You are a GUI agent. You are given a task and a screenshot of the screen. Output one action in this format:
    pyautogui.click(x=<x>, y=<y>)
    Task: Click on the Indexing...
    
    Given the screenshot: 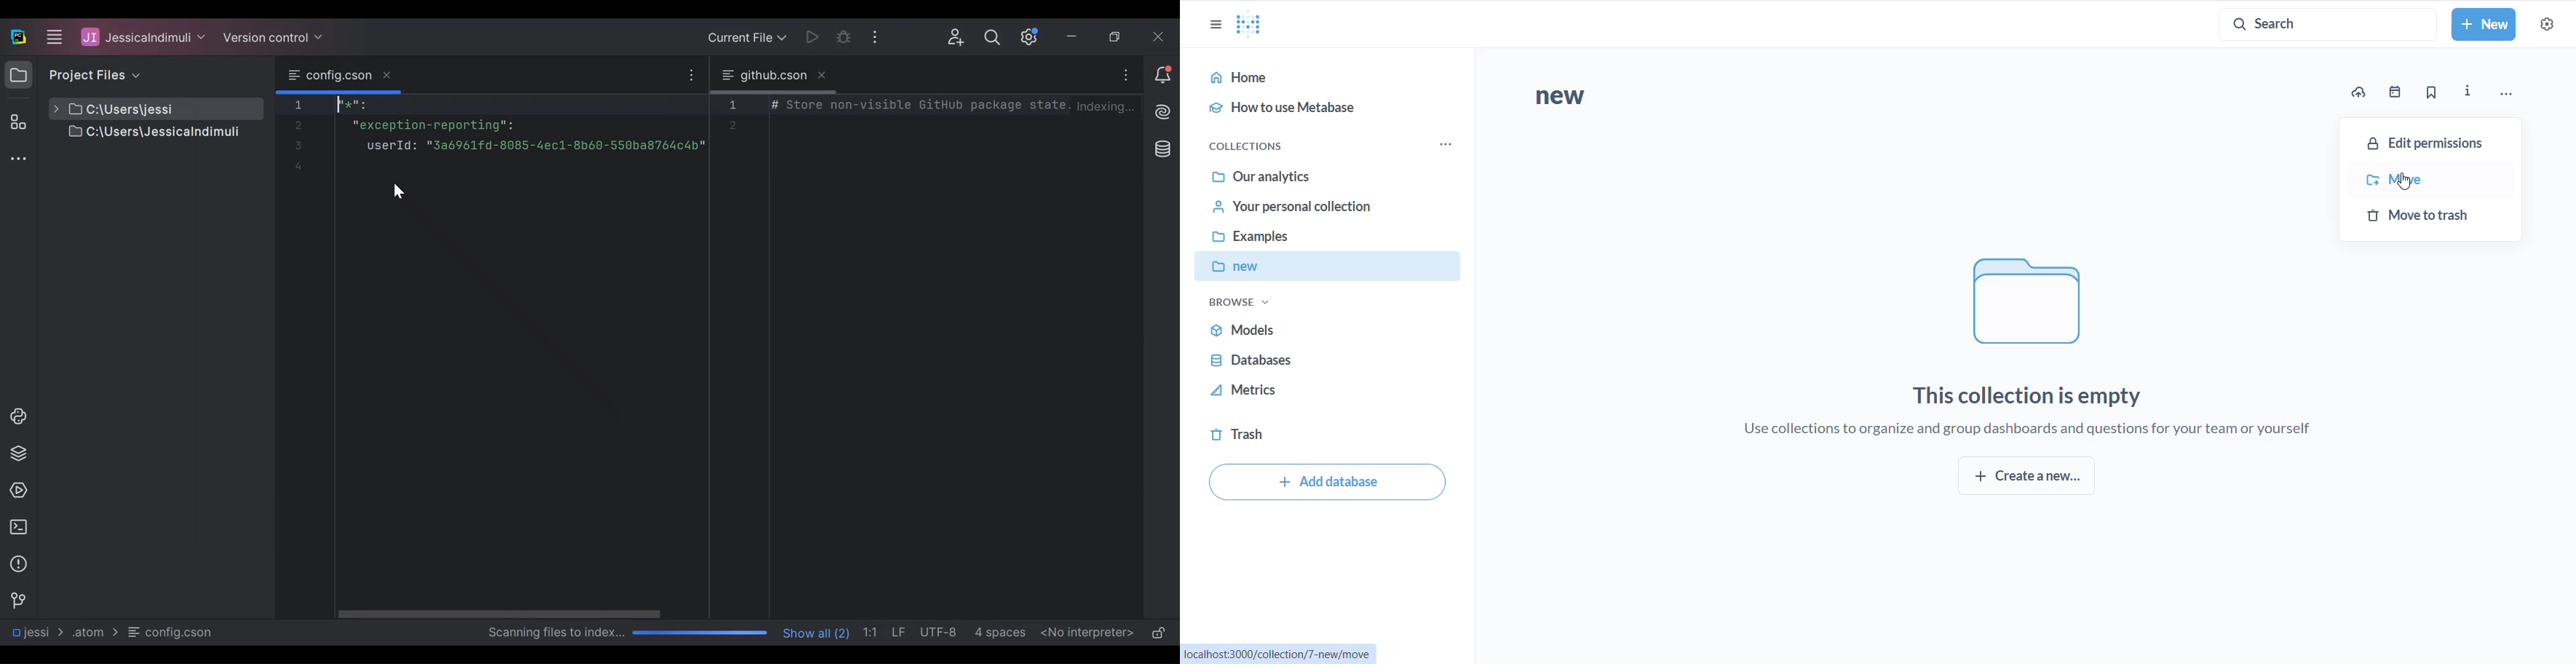 What is the action you would take?
    pyautogui.click(x=1109, y=106)
    